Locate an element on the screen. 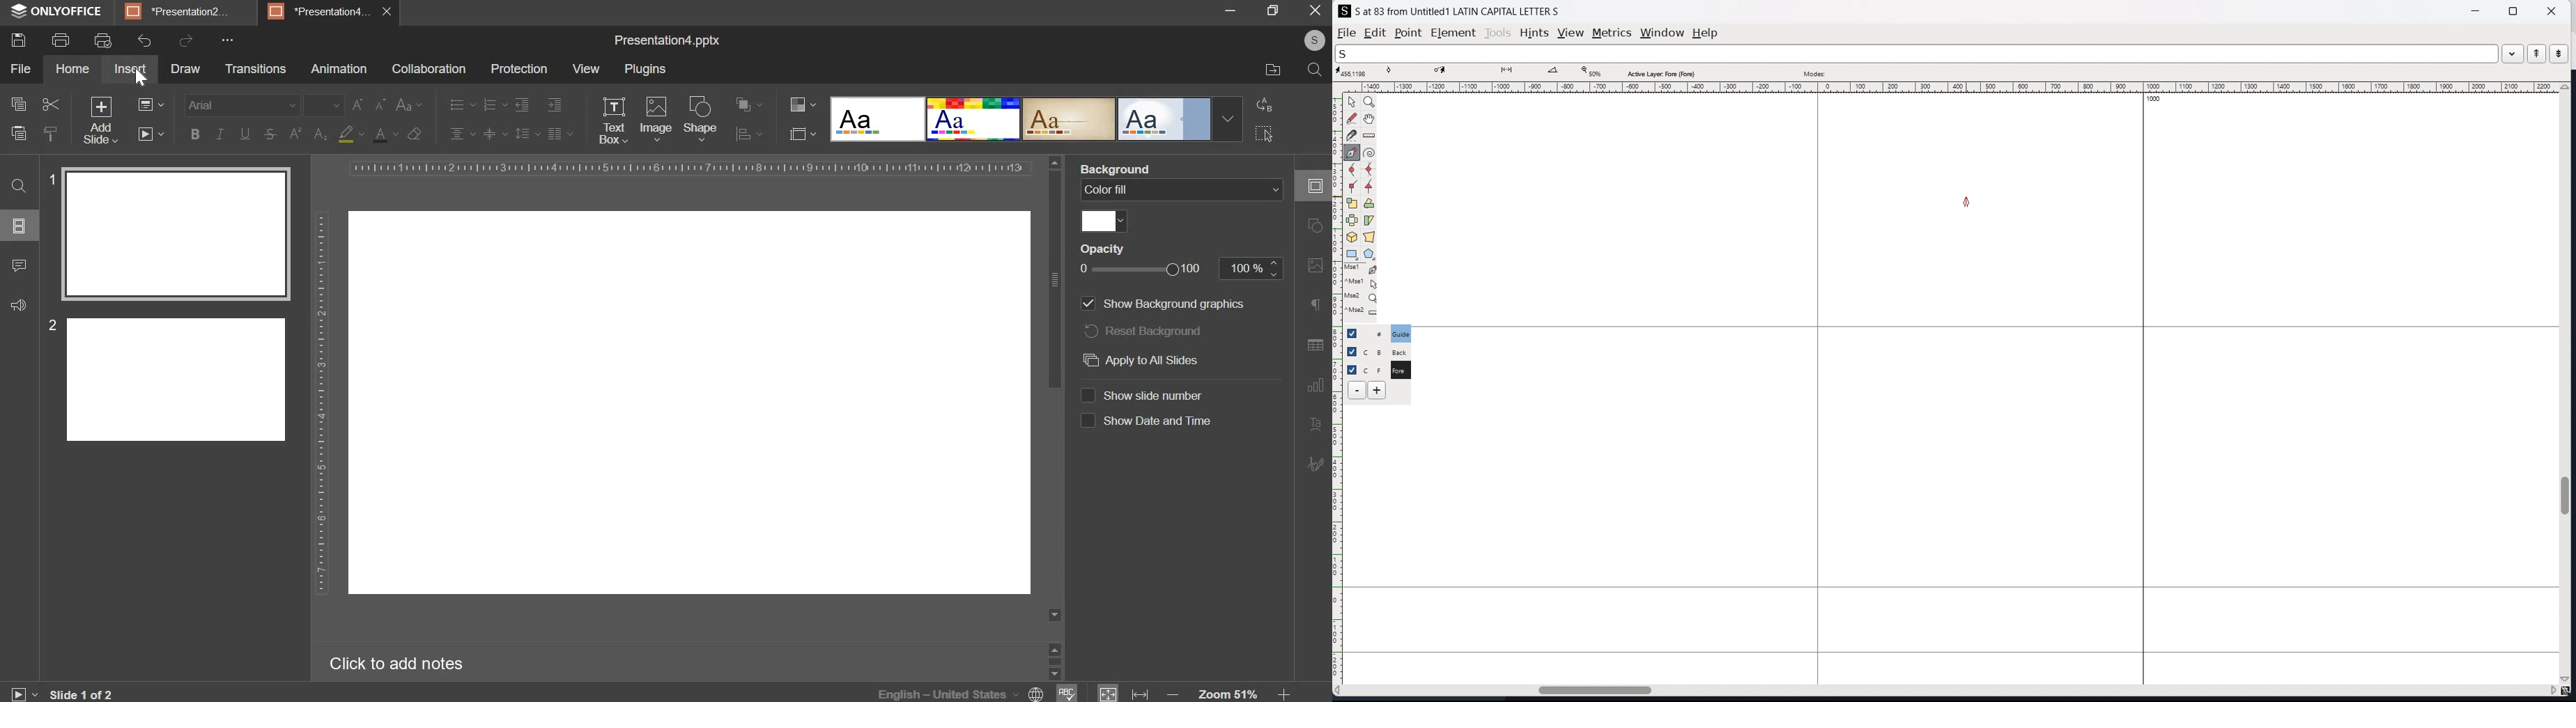  polygon and stars is located at coordinates (1370, 255).